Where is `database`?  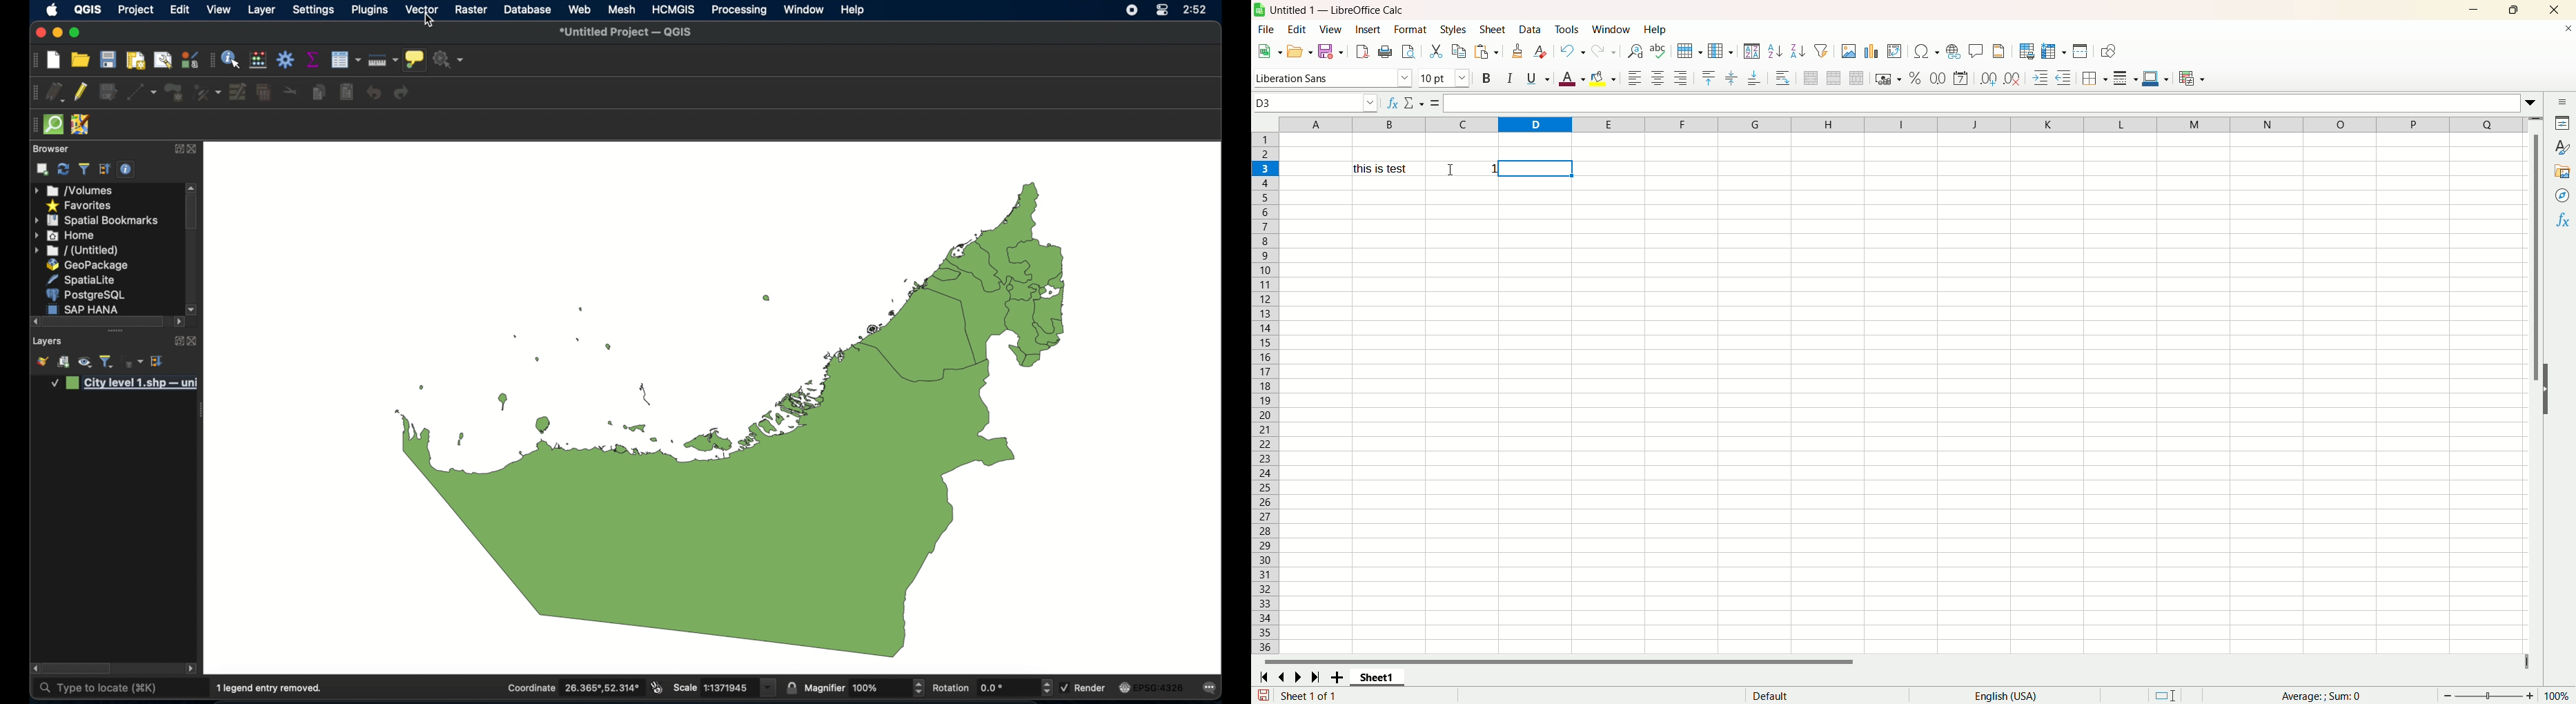
database is located at coordinates (529, 9).